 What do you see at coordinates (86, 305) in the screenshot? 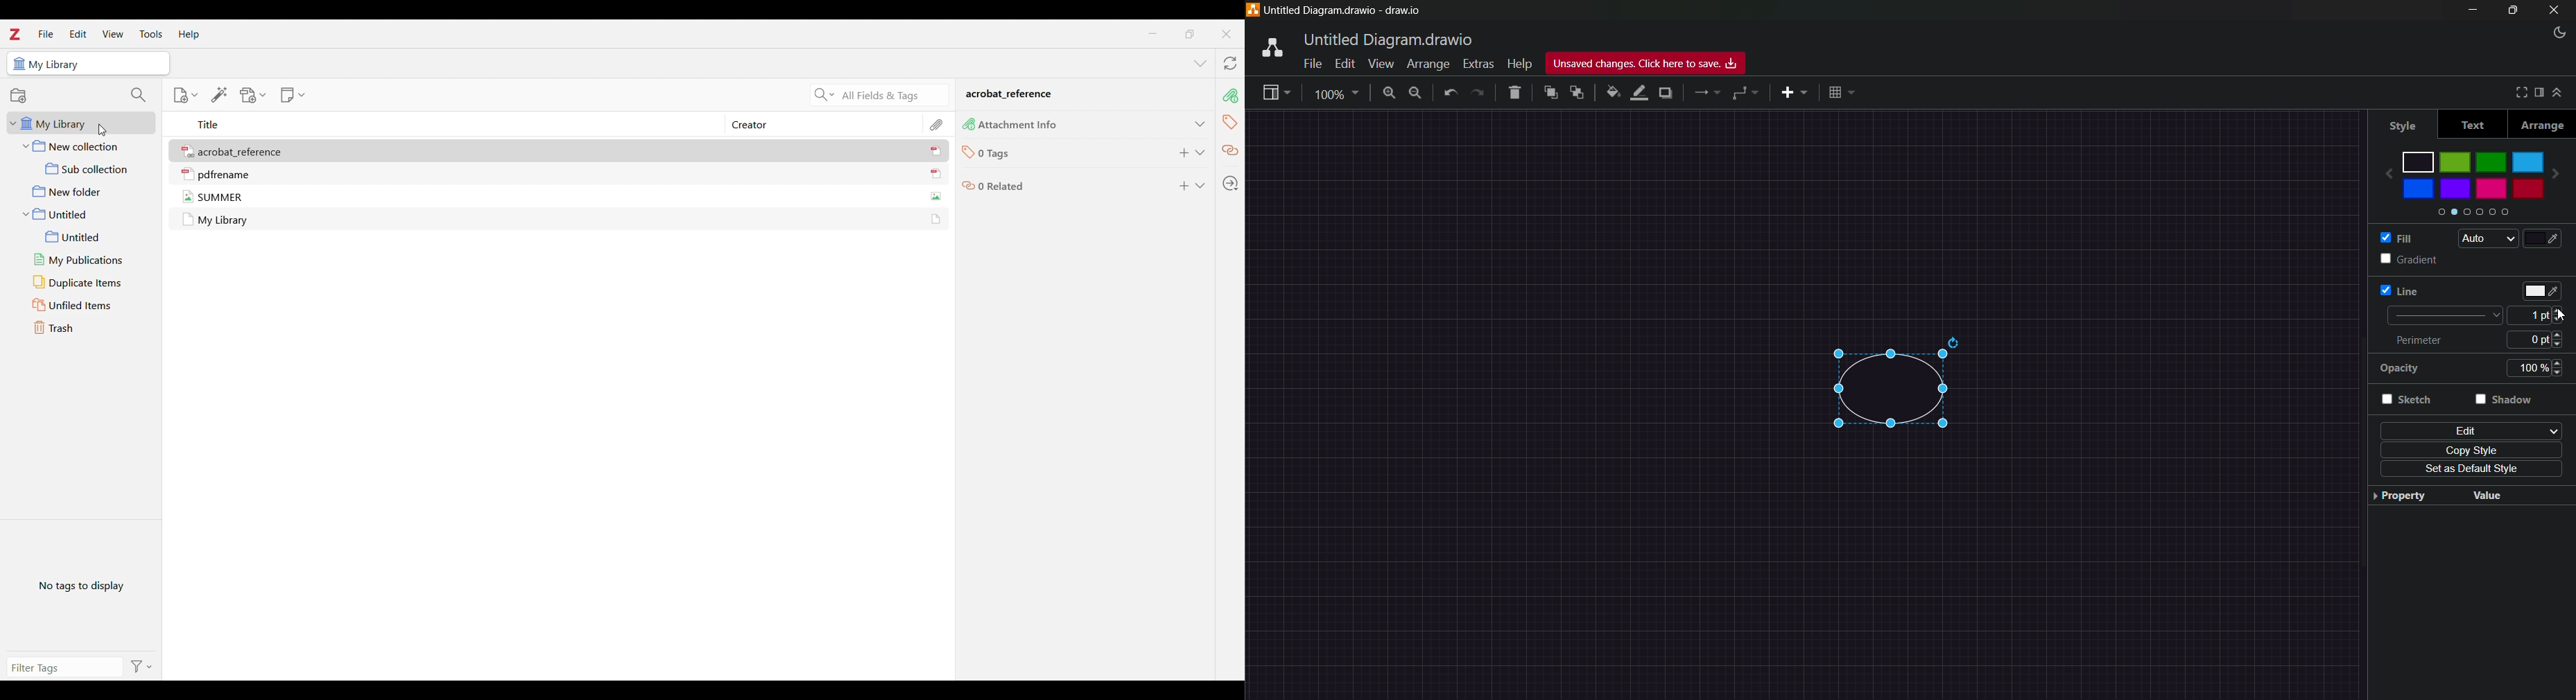
I see `Unfiled items folder` at bounding box center [86, 305].